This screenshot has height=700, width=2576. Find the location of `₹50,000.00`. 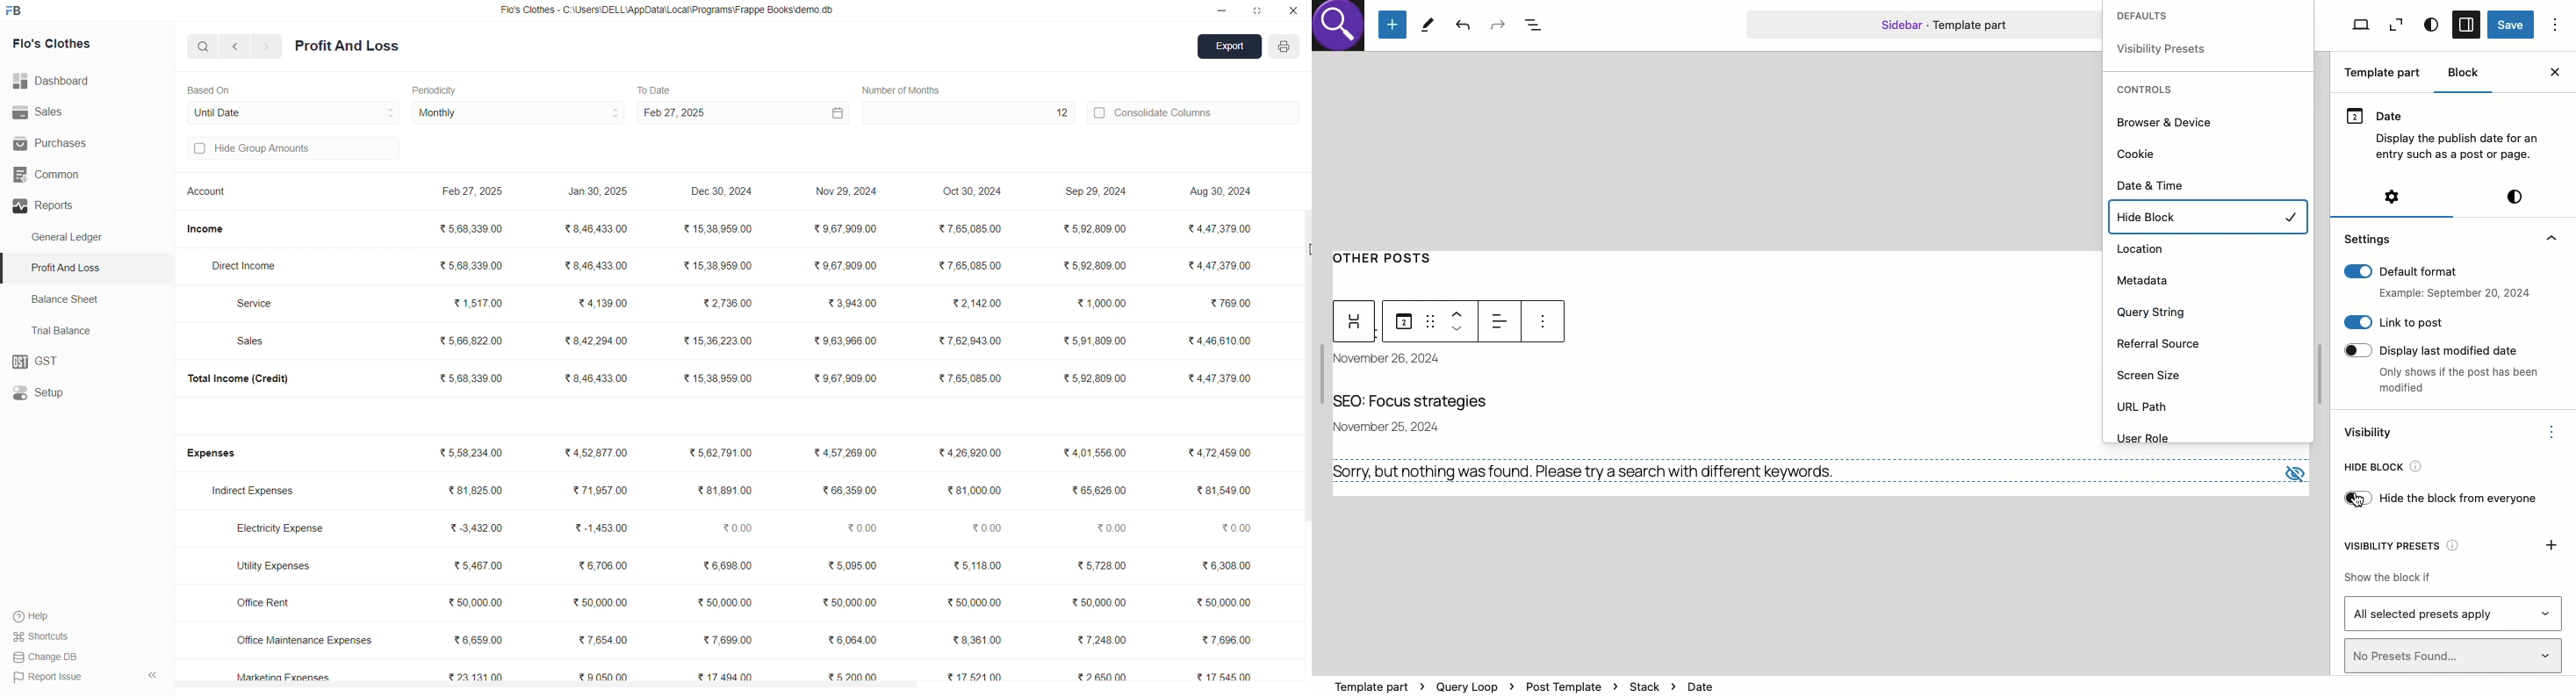

₹50,000.00 is located at coordinates (599, 601).